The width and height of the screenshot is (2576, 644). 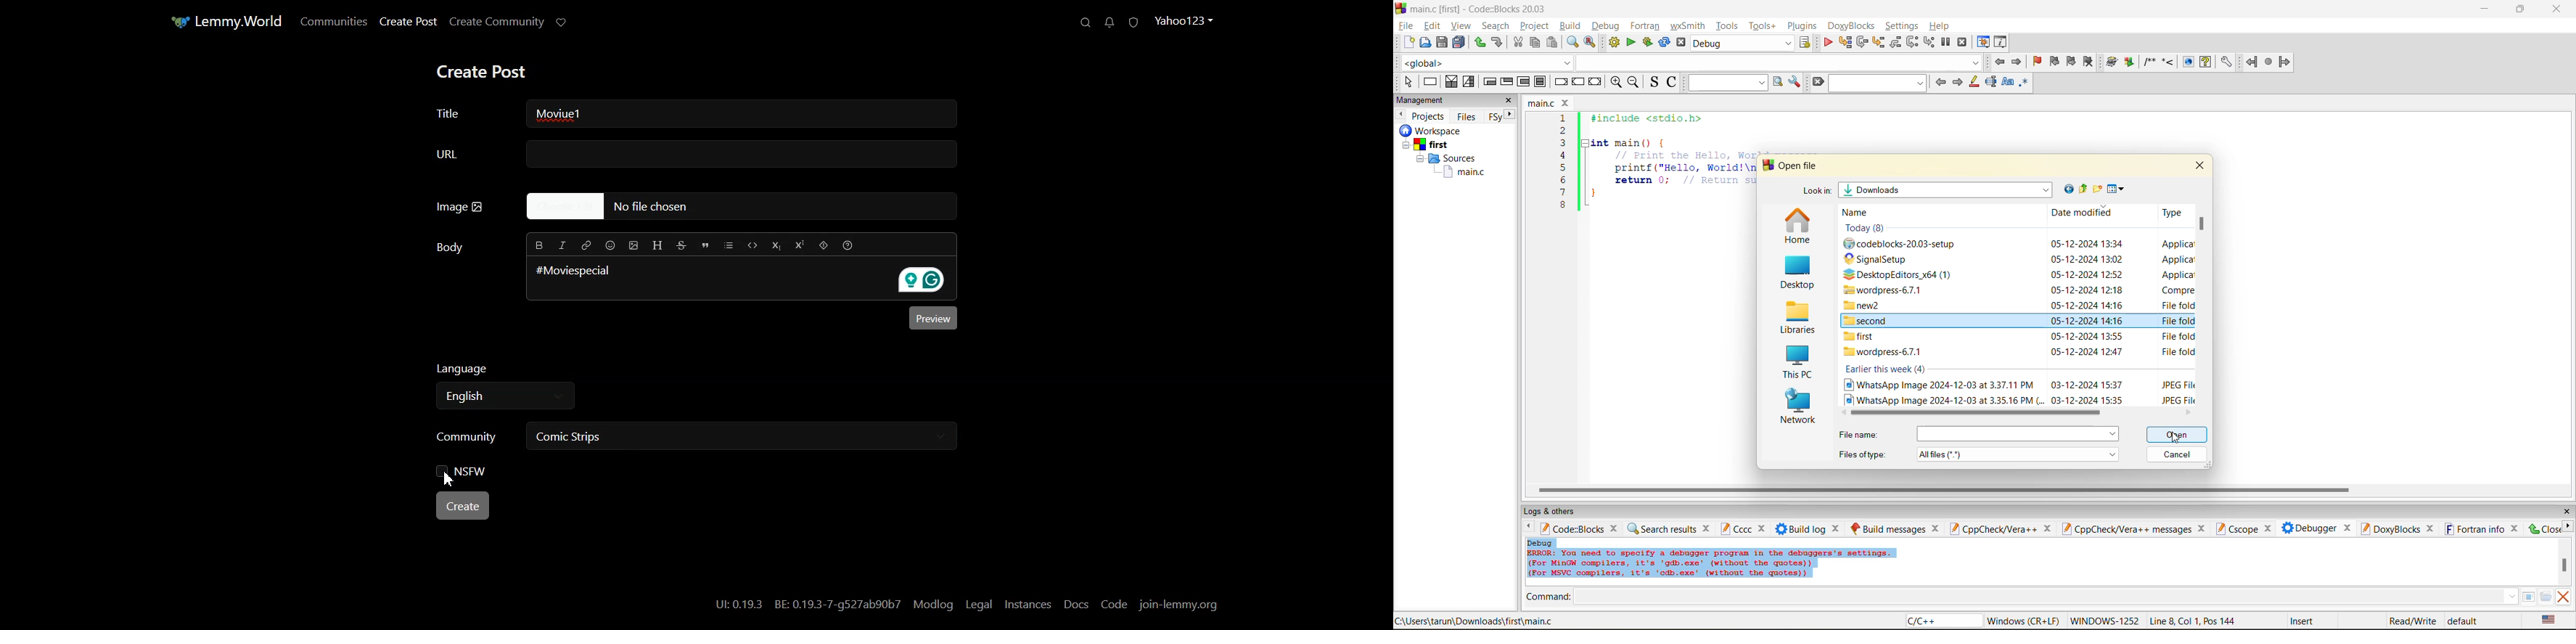 I want to click on Superscript, so click(x=802, y=244).